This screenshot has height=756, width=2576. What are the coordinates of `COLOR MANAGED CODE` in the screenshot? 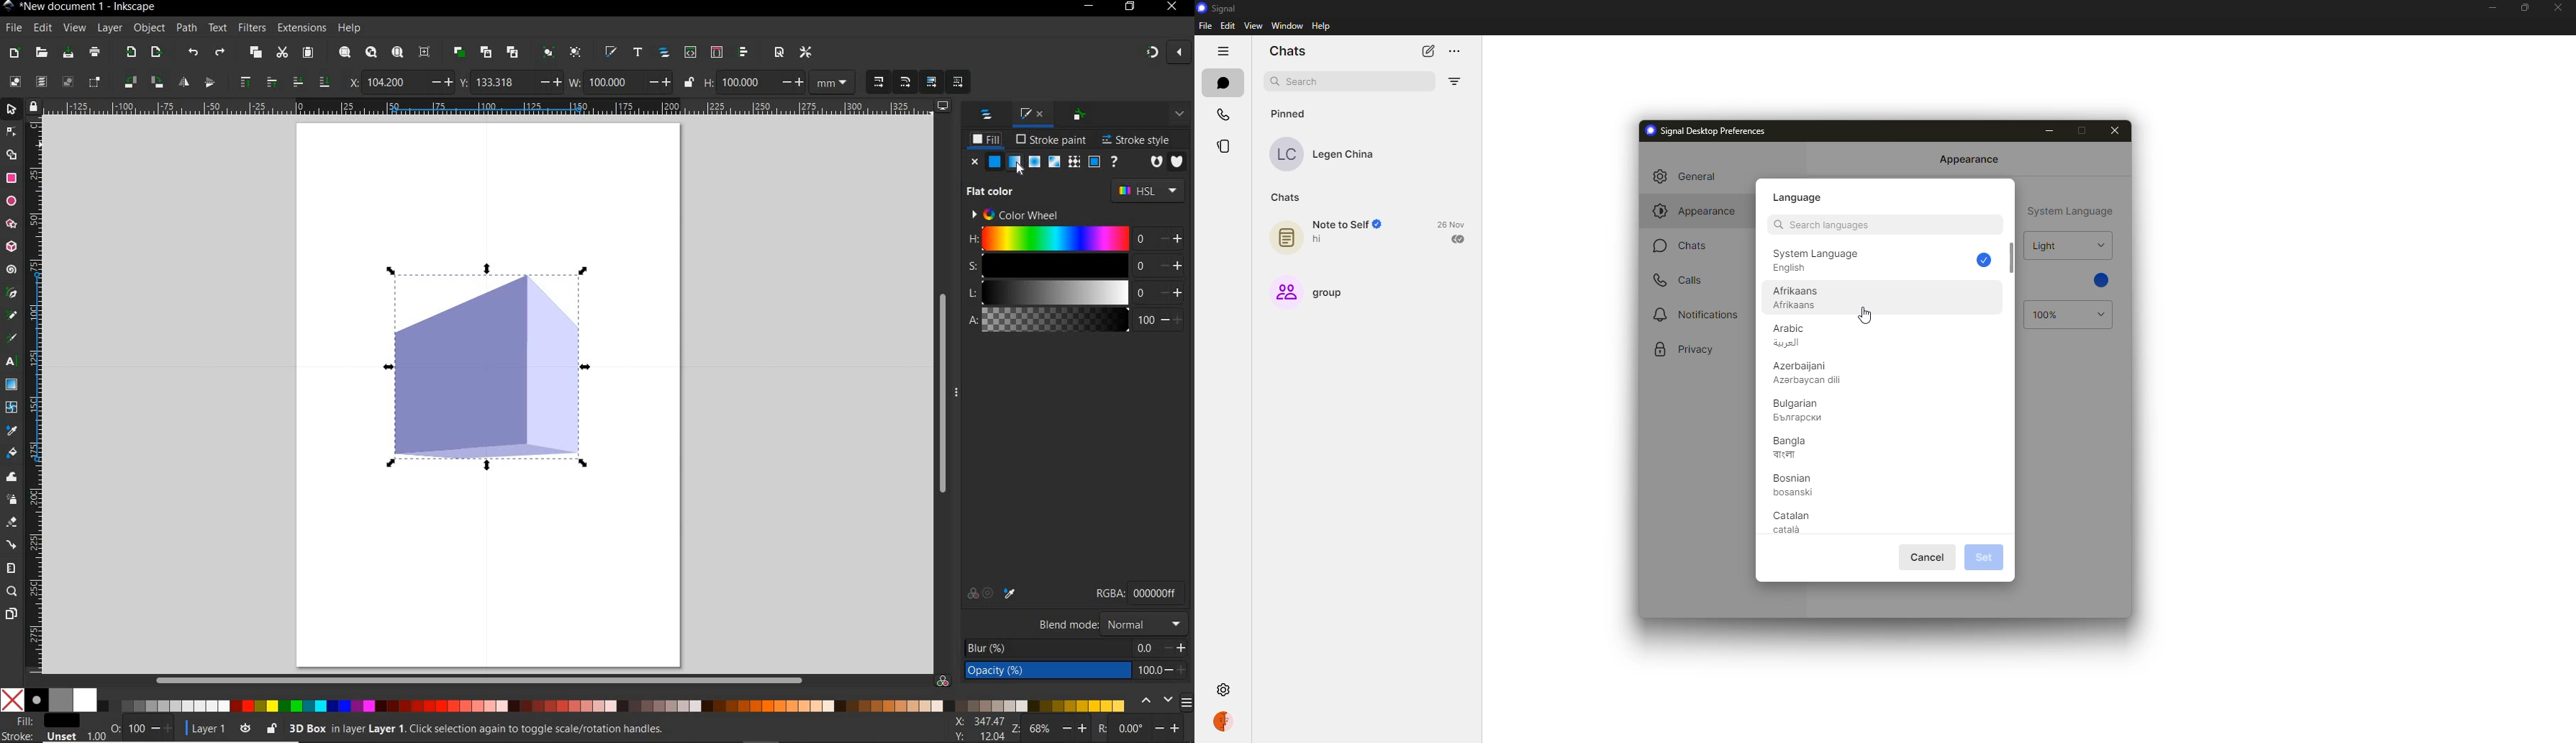 It's located at (942, 679).